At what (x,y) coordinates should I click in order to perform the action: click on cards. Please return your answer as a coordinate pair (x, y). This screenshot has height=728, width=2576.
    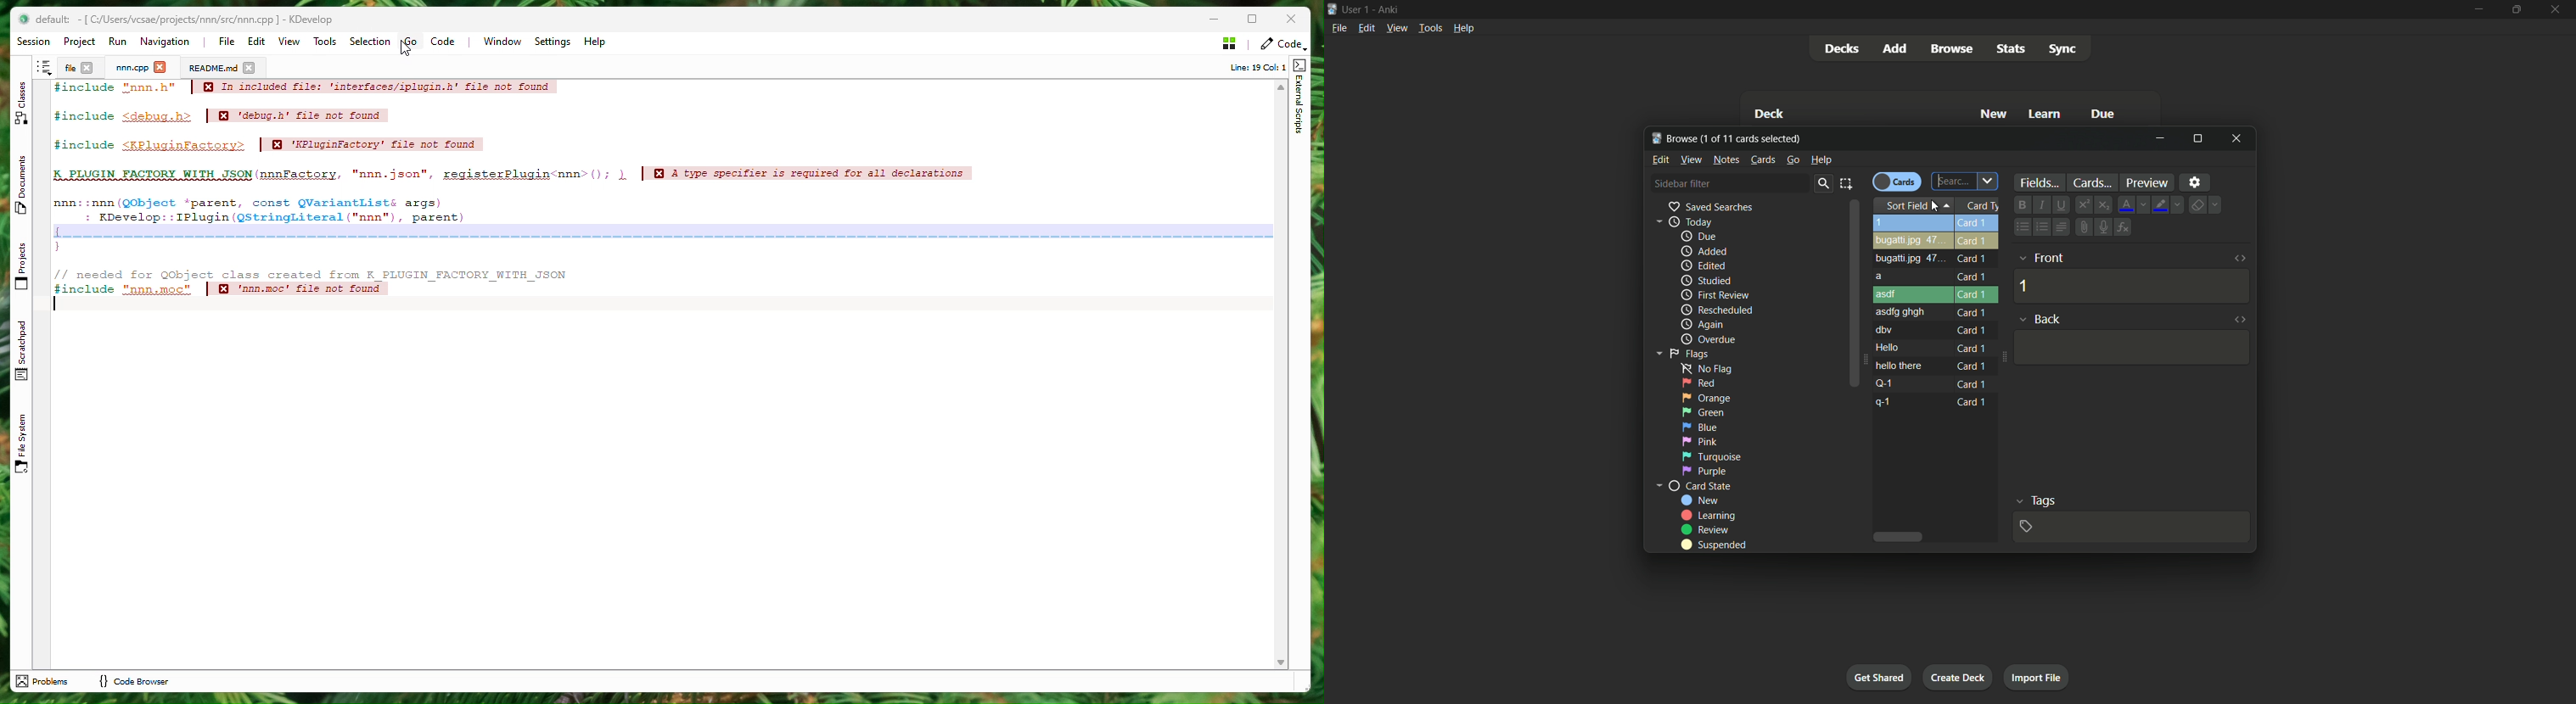
    Looking at the image, I should click on (2091, 182).